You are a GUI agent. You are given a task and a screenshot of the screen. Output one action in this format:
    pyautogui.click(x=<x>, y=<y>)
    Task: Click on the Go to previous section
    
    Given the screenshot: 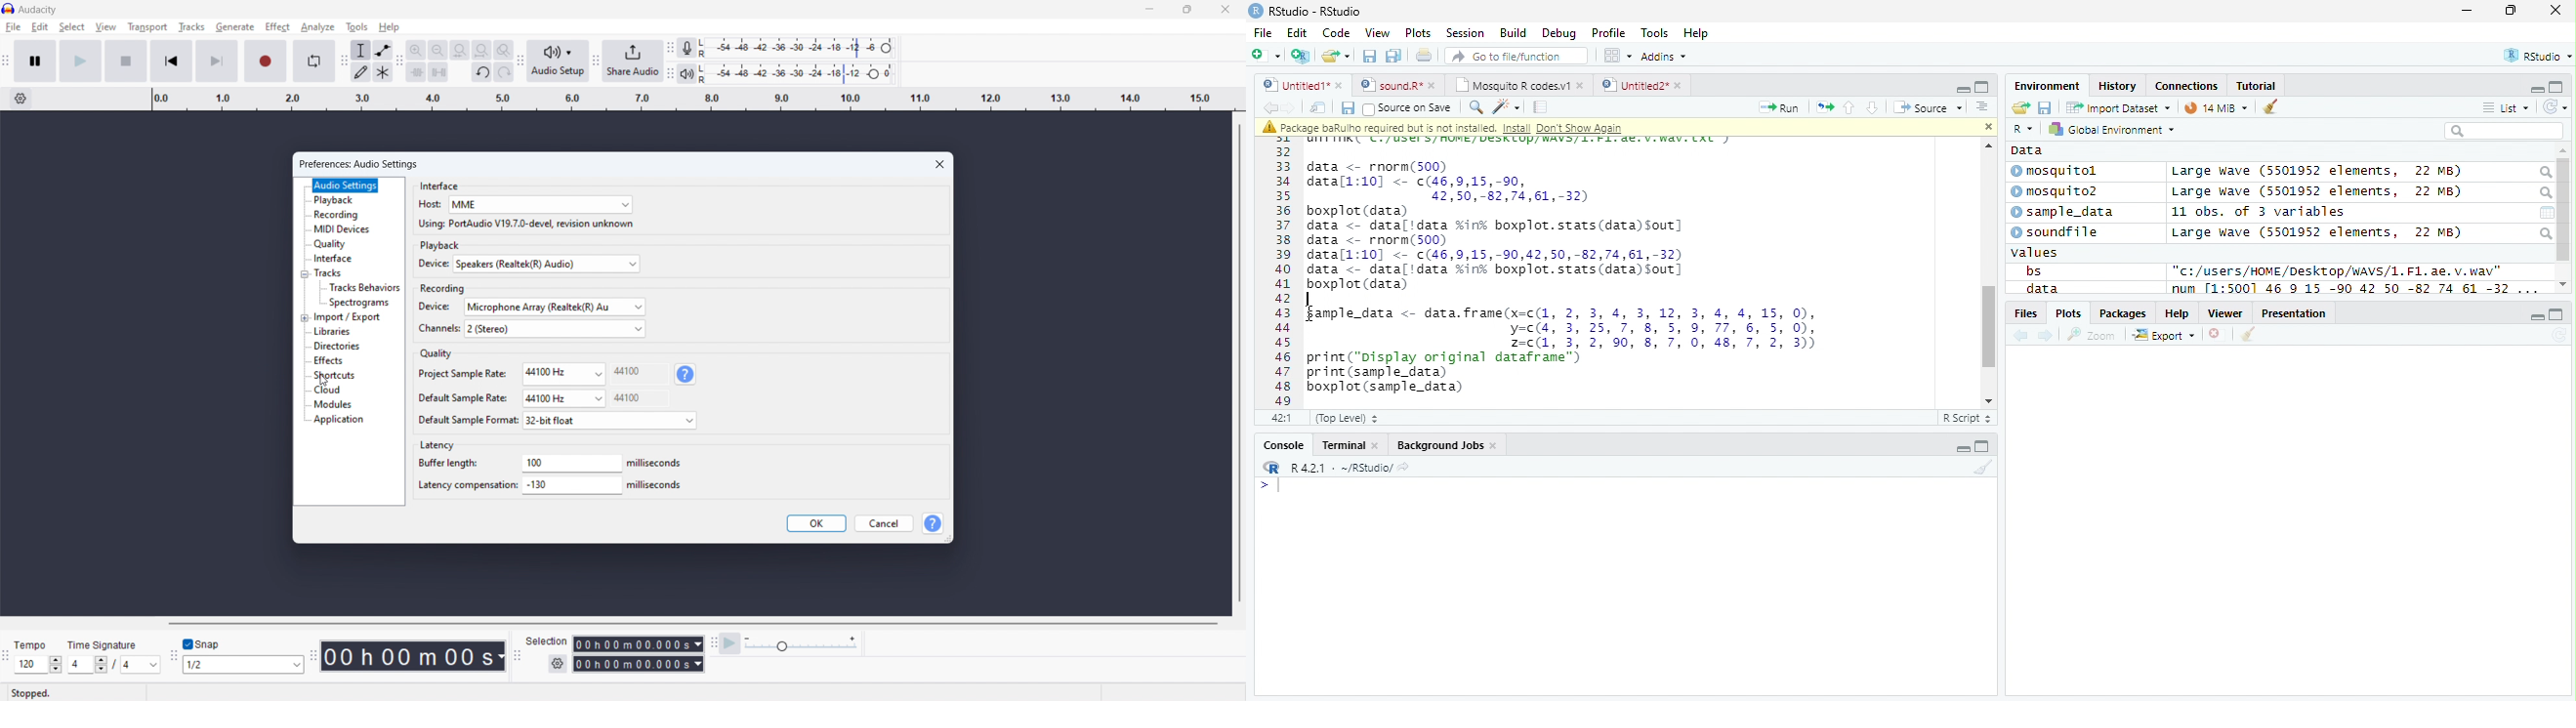 What is the action you would take?
    pyautogui.click(x=1848, y=107)
    